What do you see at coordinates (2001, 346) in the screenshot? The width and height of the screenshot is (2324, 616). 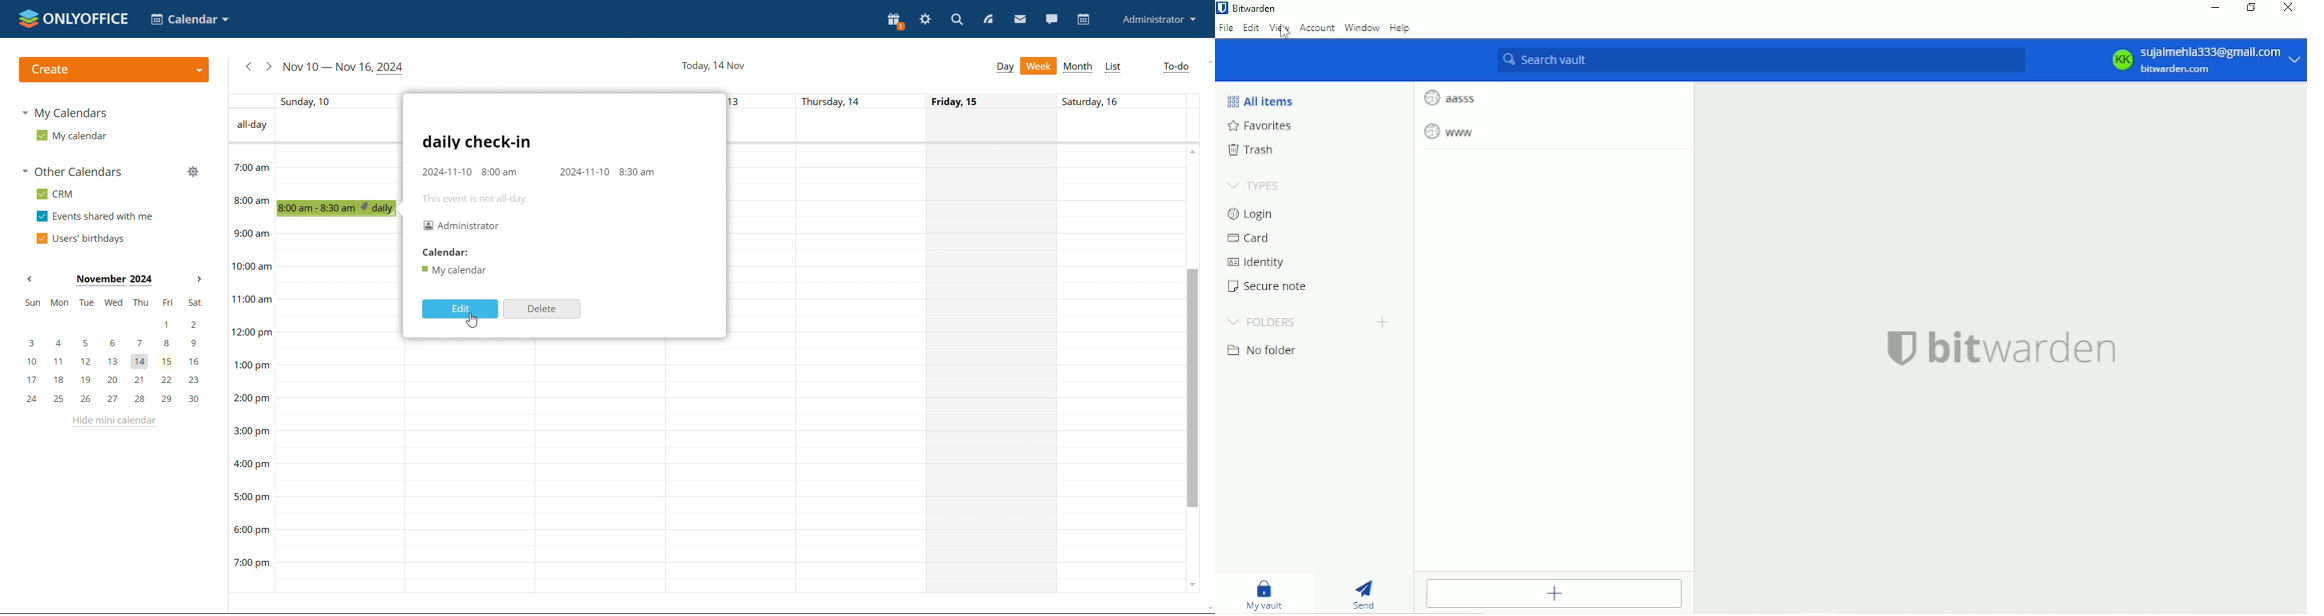 I see `bitwarden` at bounding box center [2001, 346].